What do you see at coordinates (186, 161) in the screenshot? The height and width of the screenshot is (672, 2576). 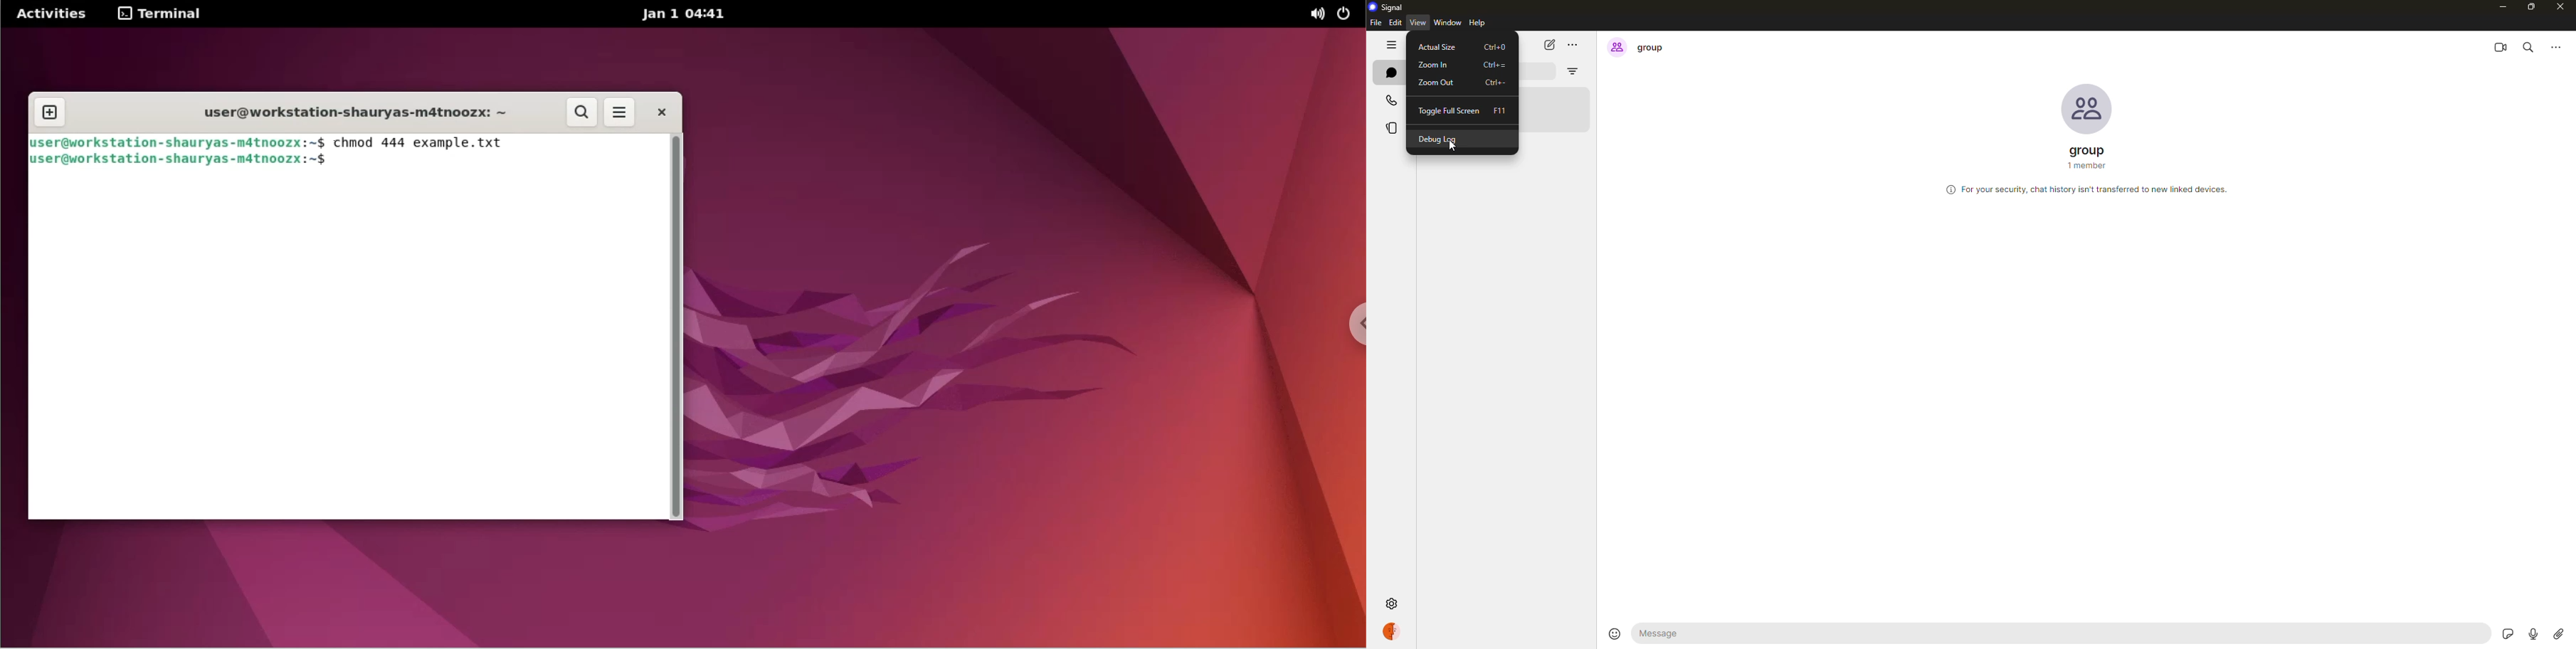 I see `user@workstation-shauryas-m4tnoozx:~$` at bounding box center [186, 161].